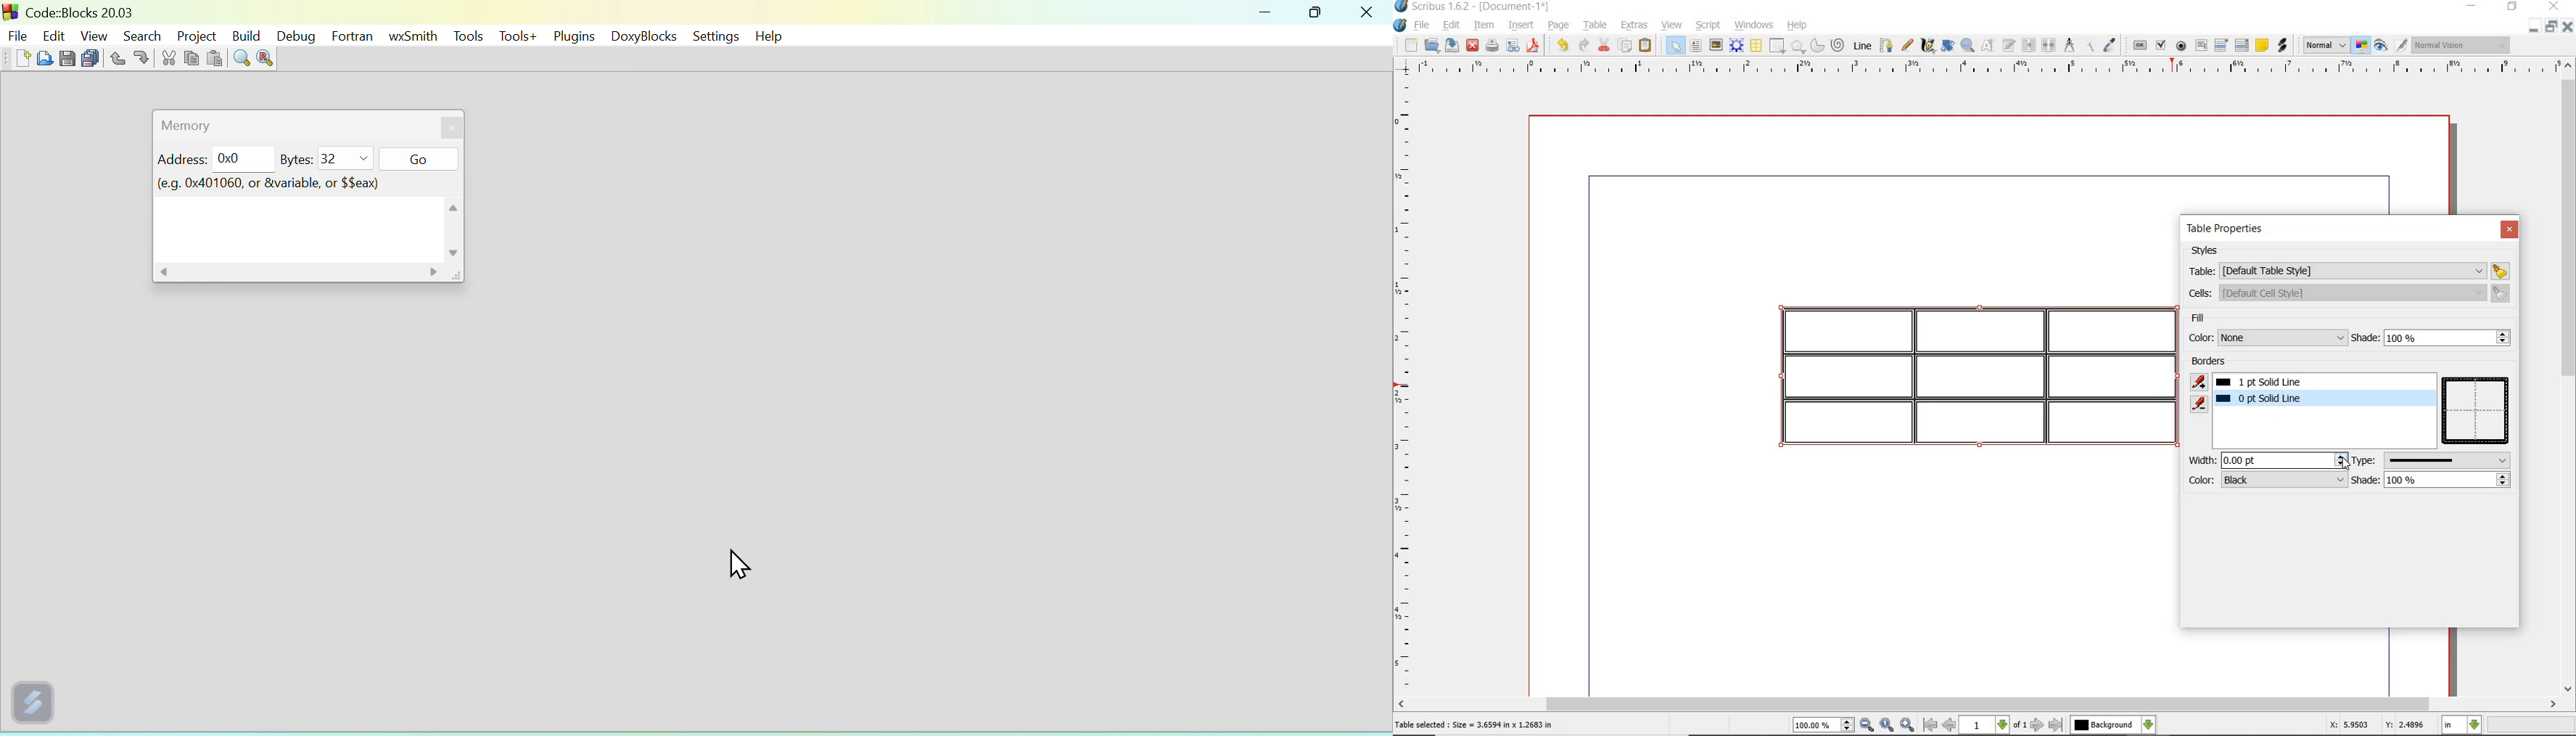 This screenshot has width=2576, height=756. Describe the element at coordinates (2401, 46) in the screenshot. I see `edit in preview mode` at that location.